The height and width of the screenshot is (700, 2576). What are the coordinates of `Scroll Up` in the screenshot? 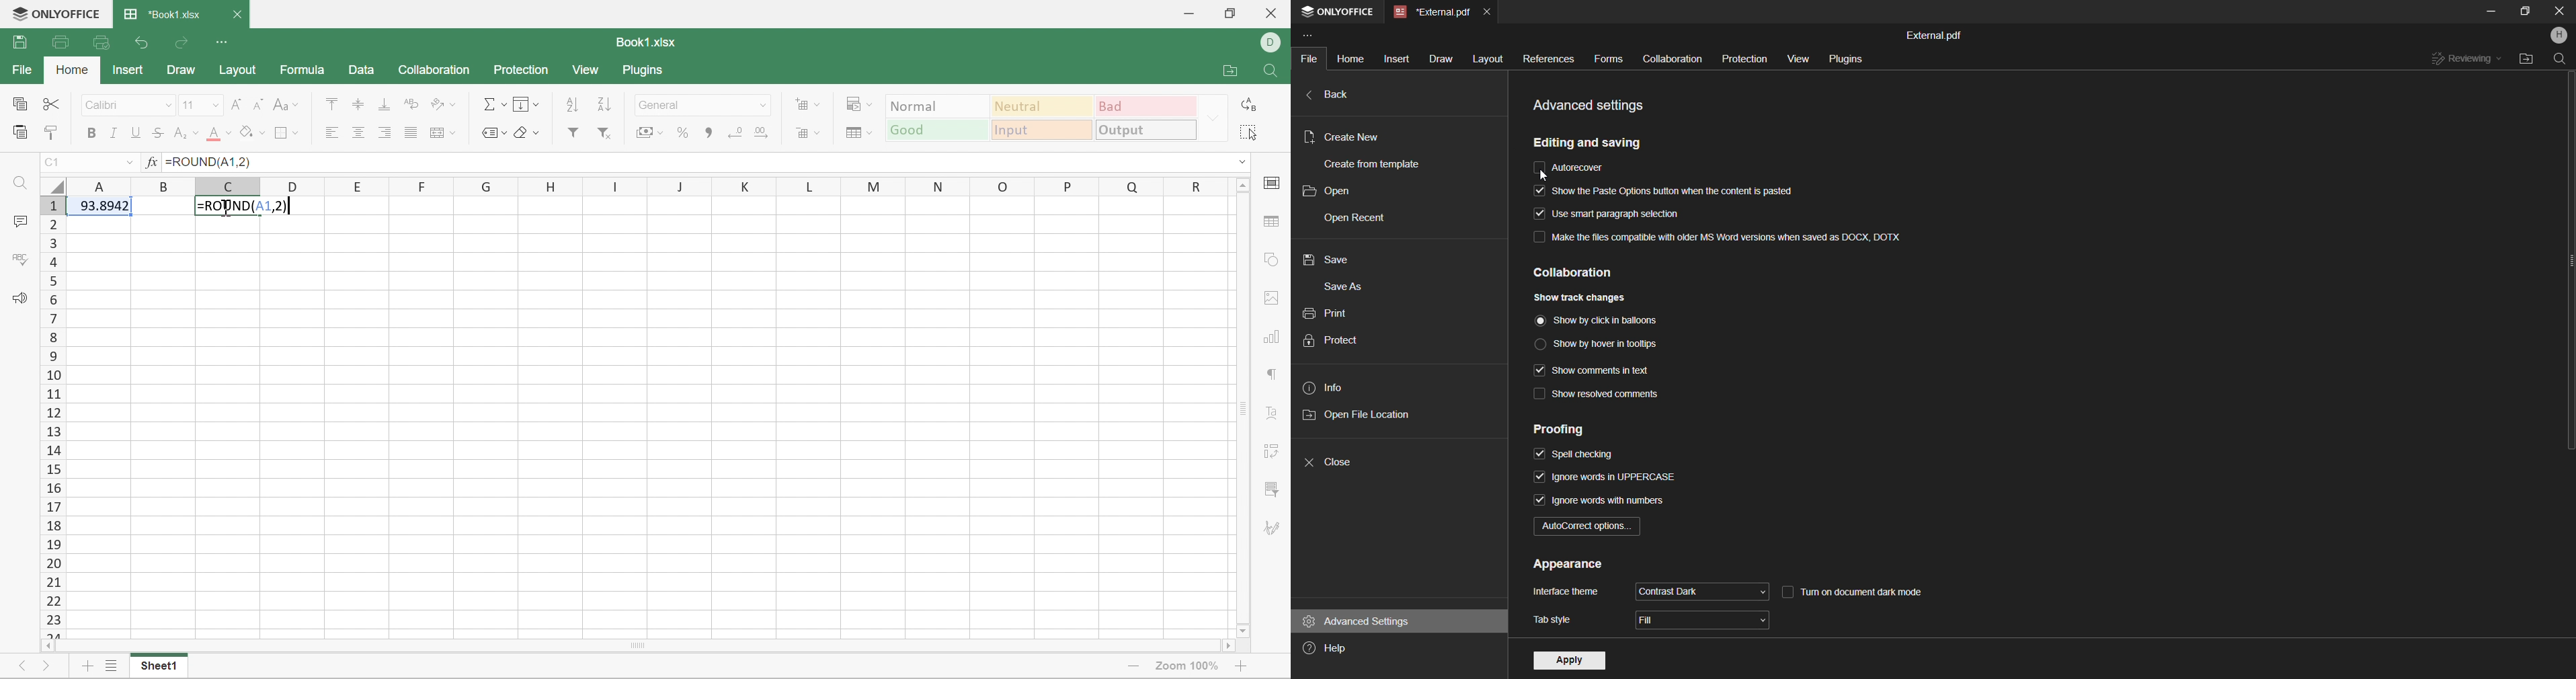 It's located at (1242, 186).